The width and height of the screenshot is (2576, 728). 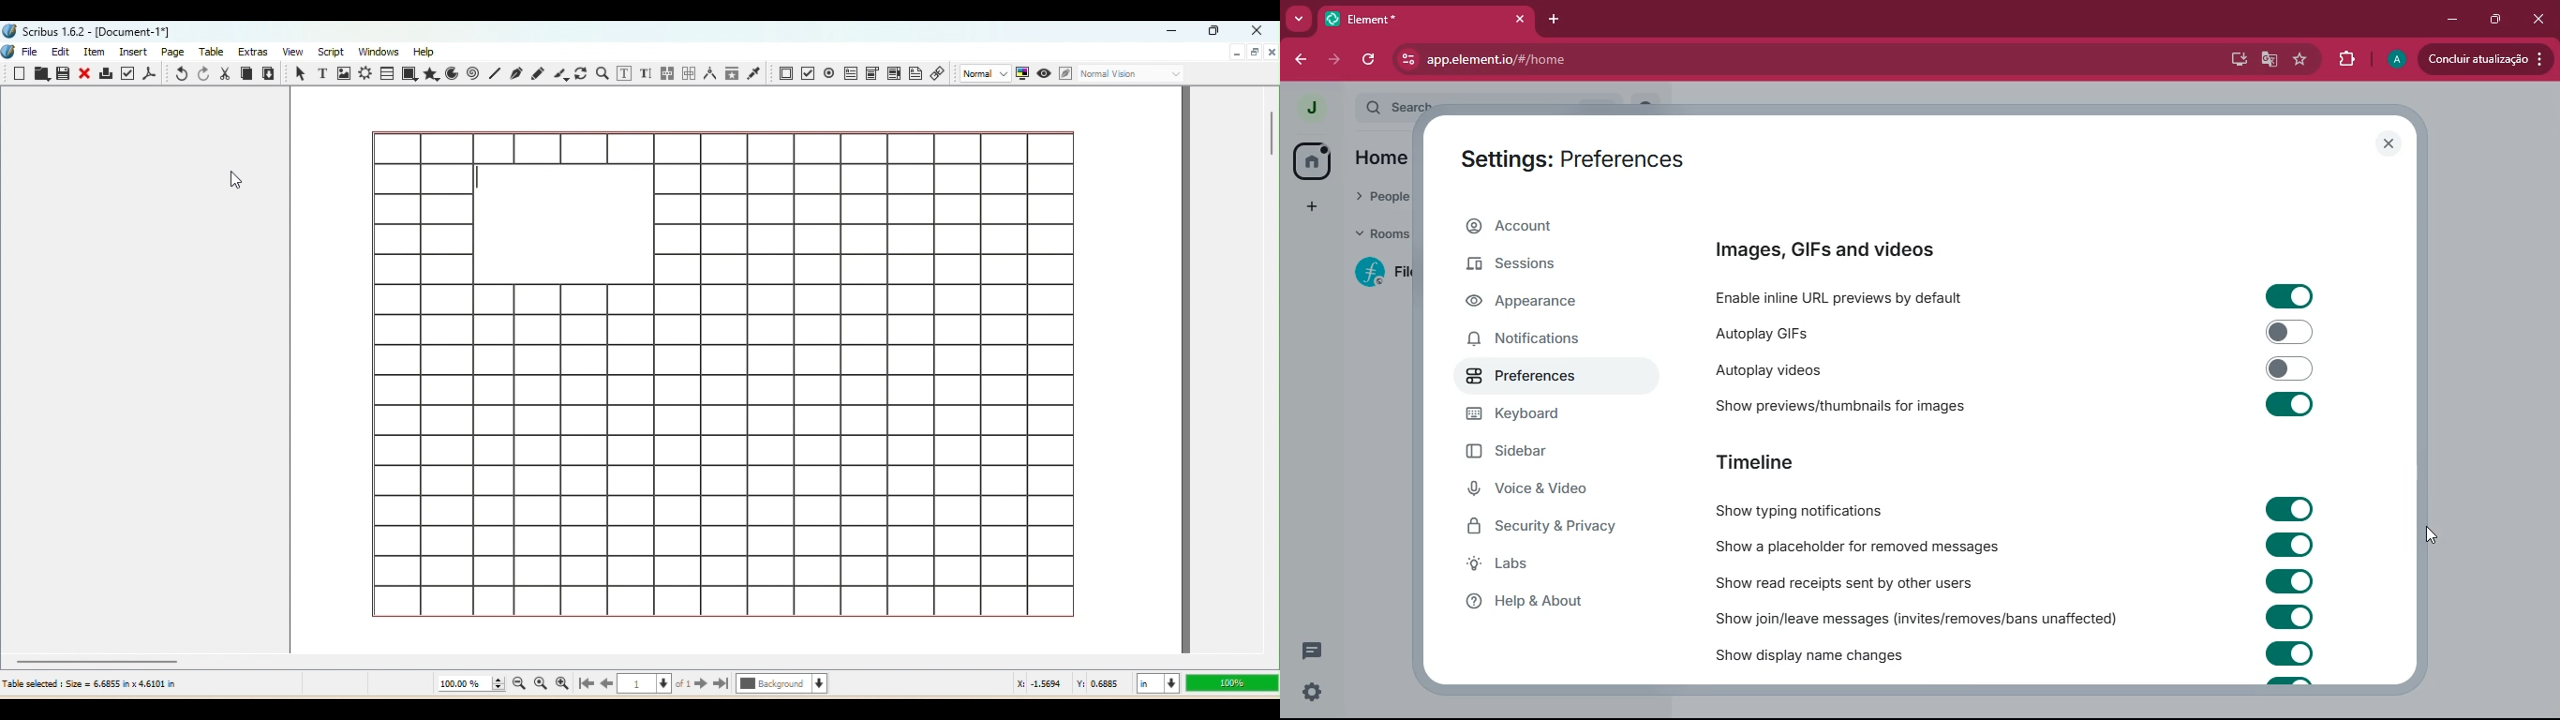 I want to click on Image frame, so click(x=343, y=73).